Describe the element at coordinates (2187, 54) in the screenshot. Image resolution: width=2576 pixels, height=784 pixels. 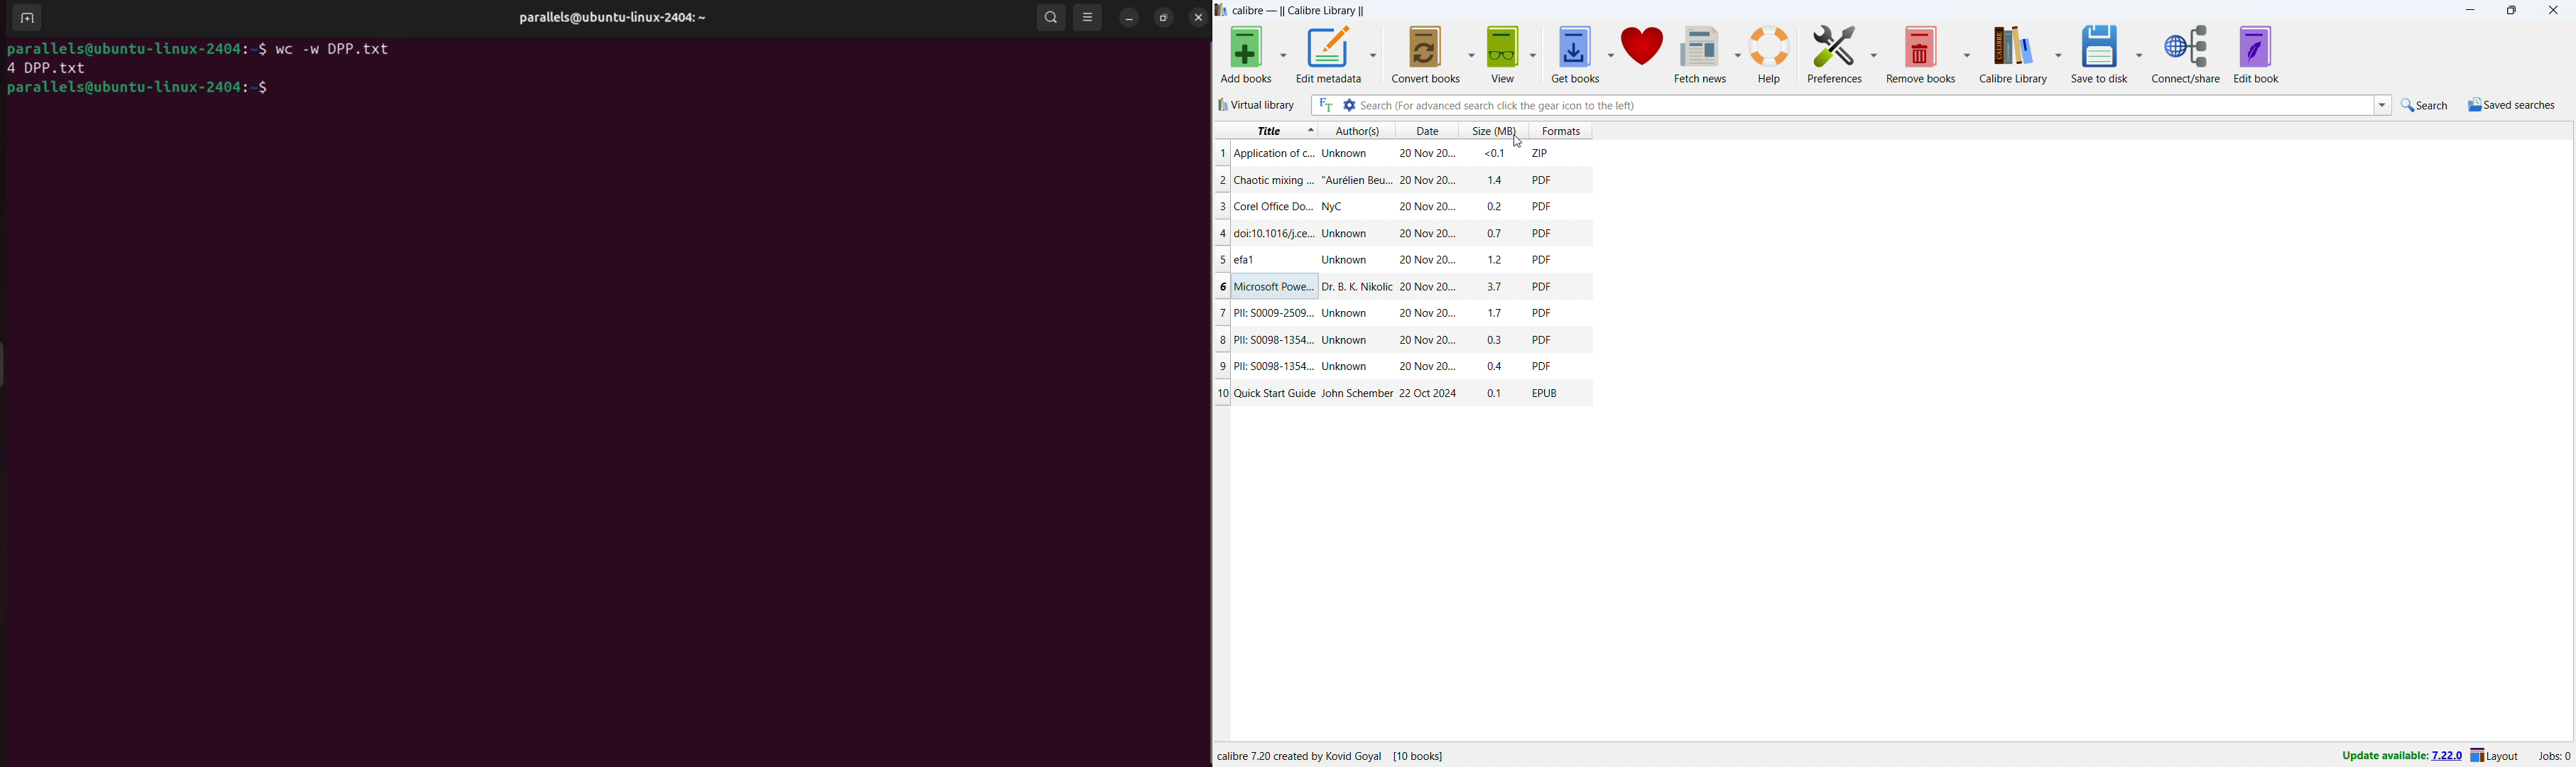
I see `connect/share` at that location.